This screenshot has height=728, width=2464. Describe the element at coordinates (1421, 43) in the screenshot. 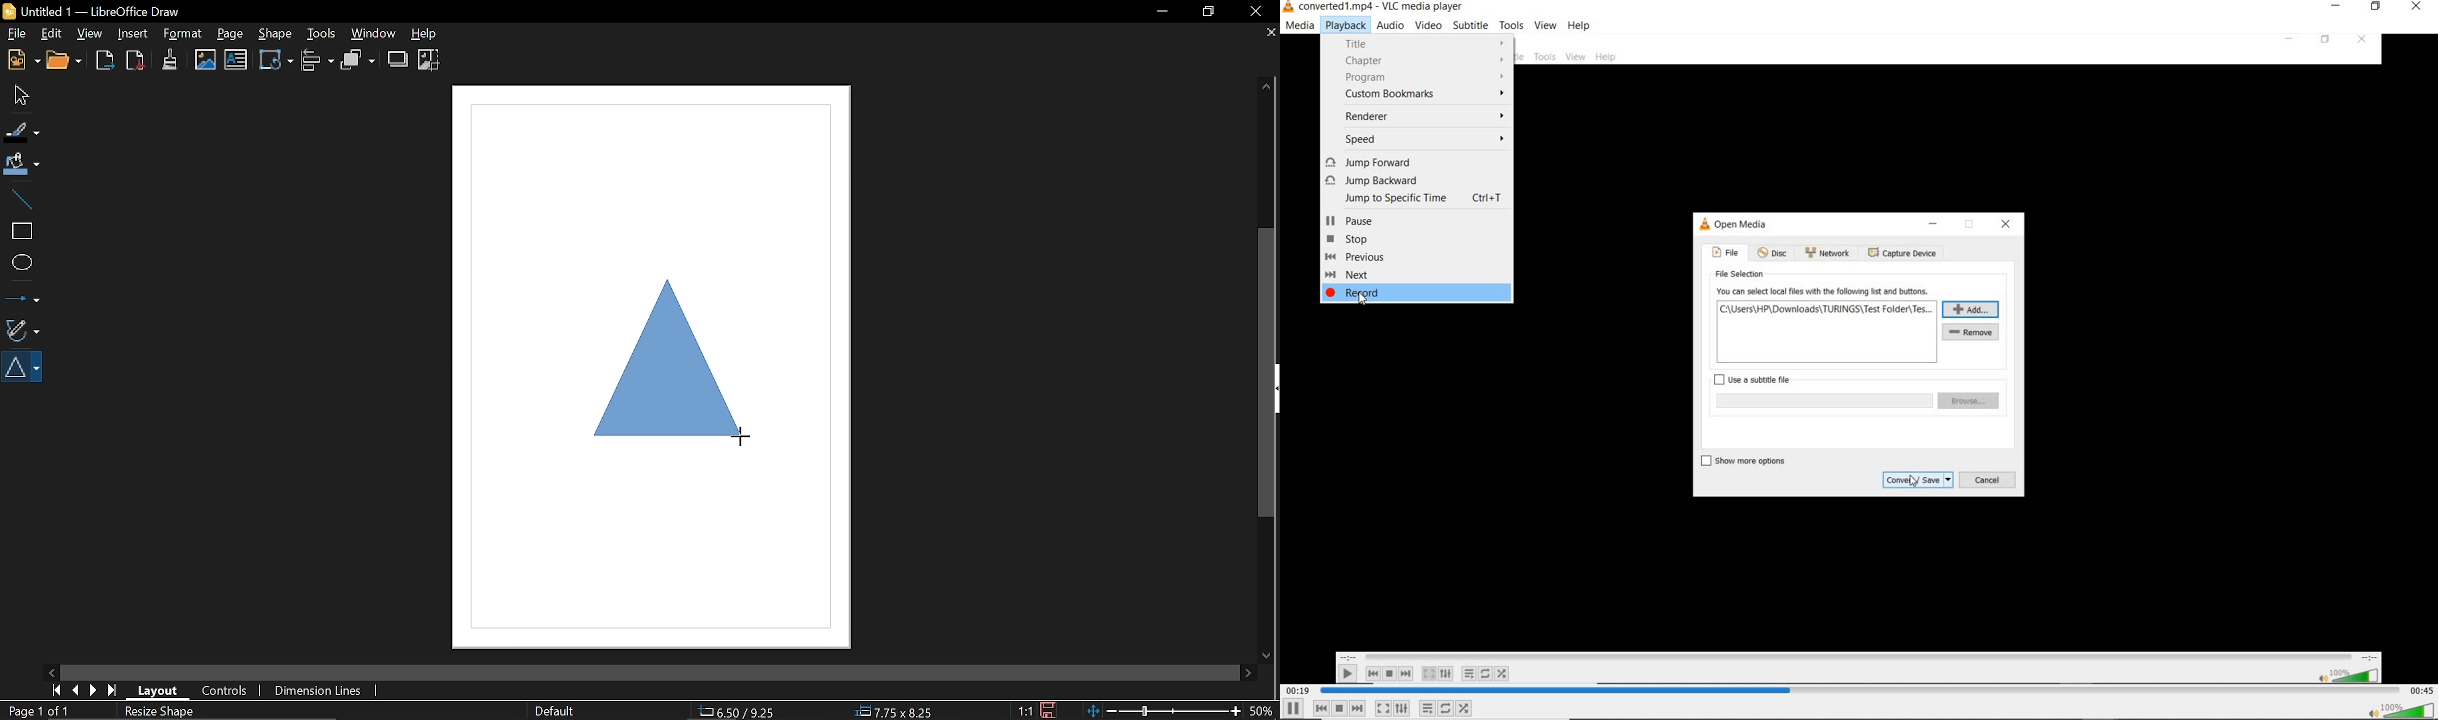

I see `title ` at that location.